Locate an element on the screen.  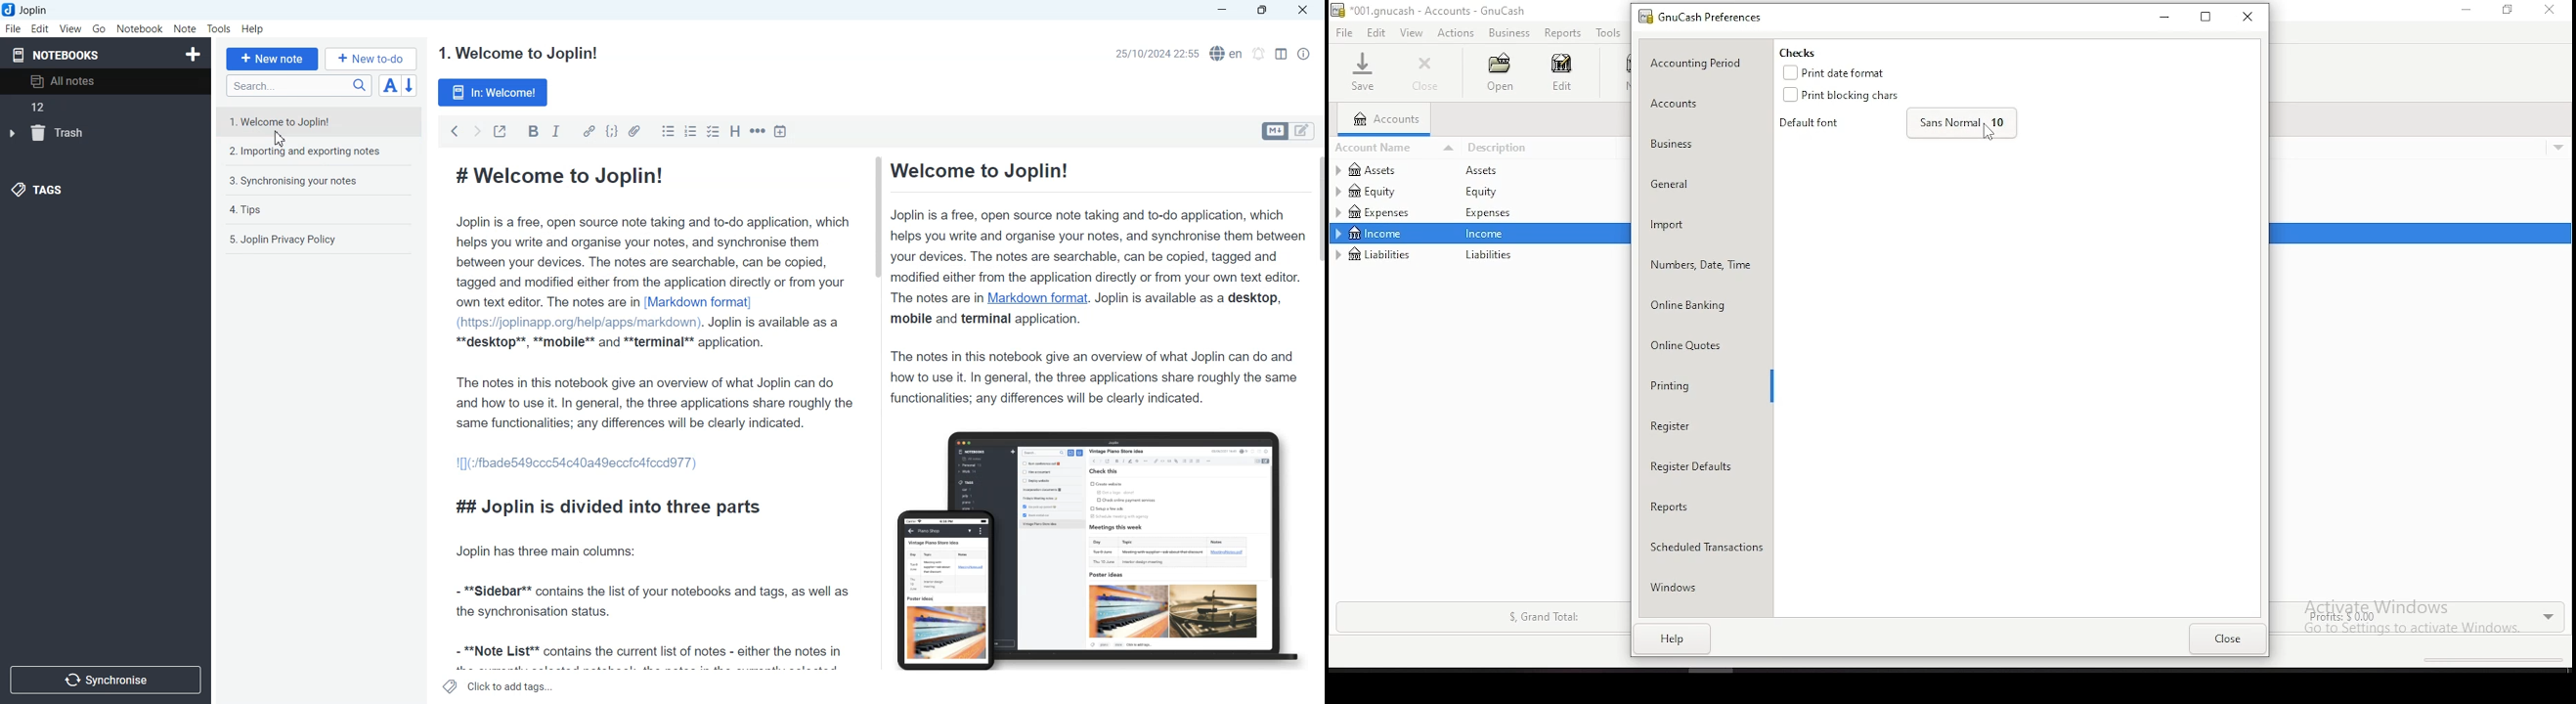
Insert Time is located at coordinates (781, 132).